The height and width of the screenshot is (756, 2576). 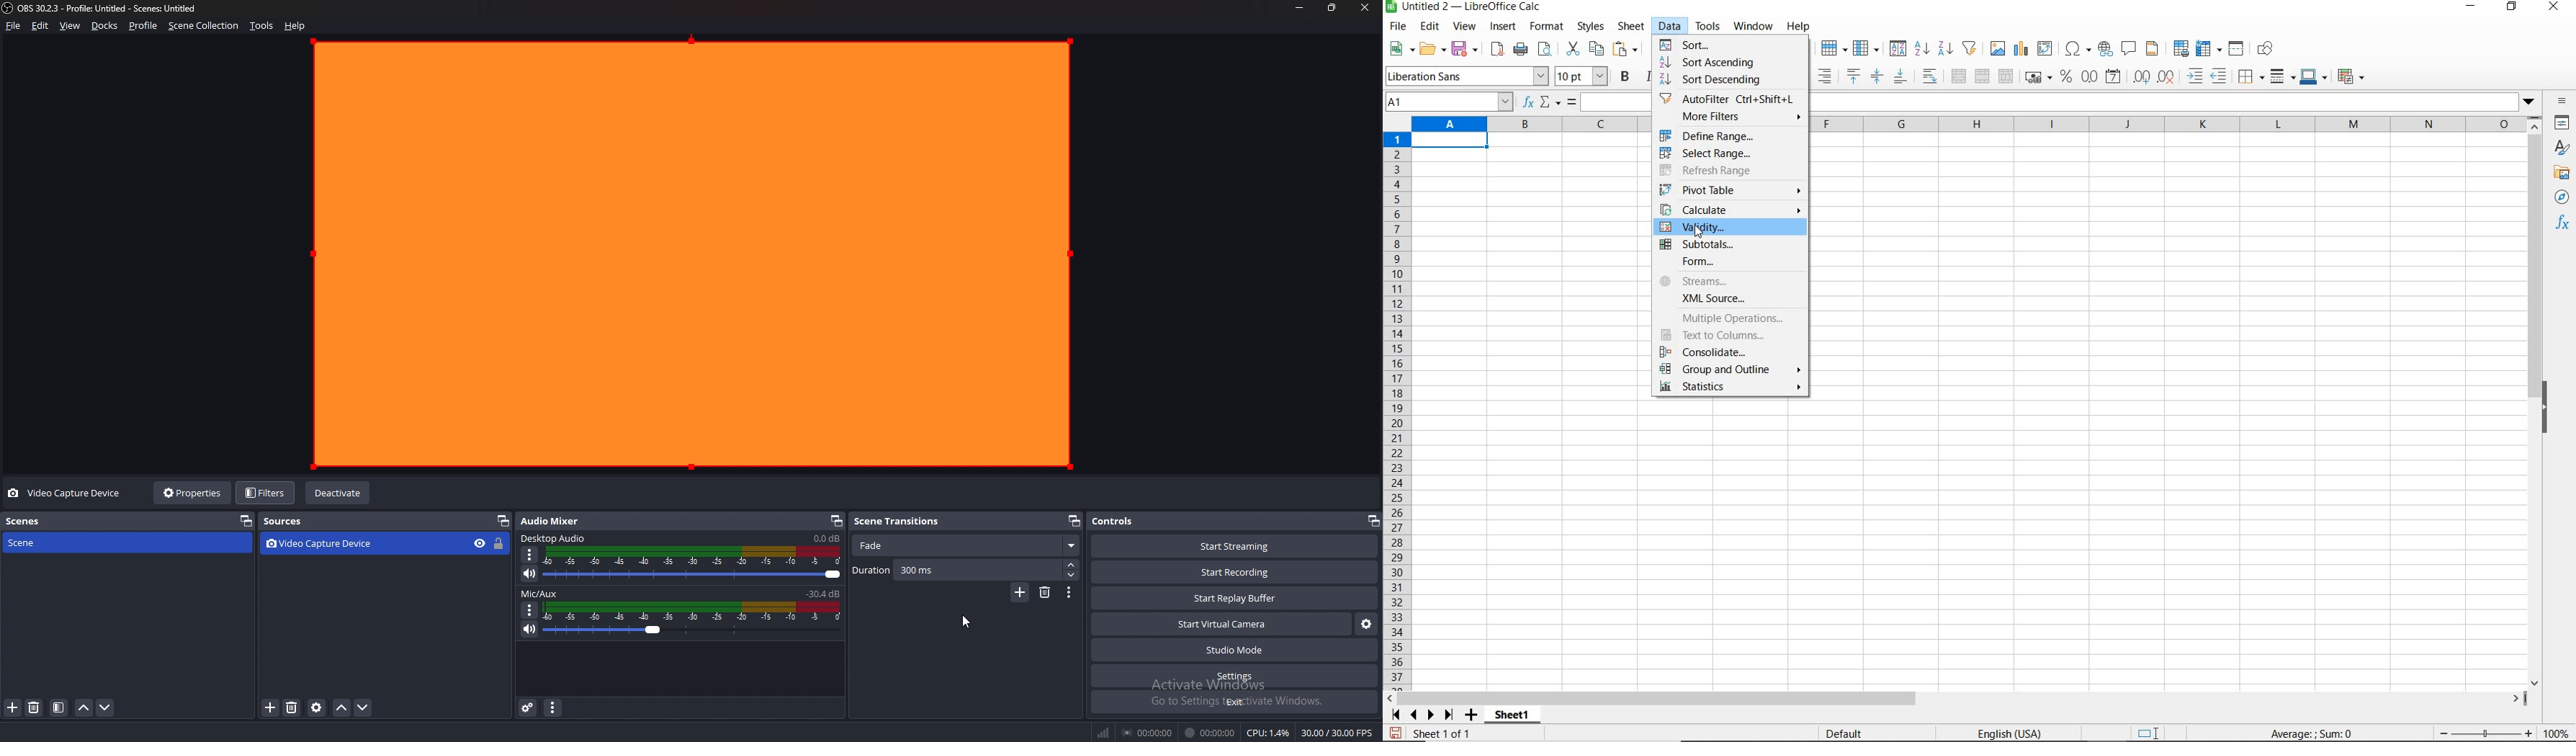 What do you see at coordinates (1234, 676) in the screenshot?
I see `settings` at bounding box center [1234, 676].